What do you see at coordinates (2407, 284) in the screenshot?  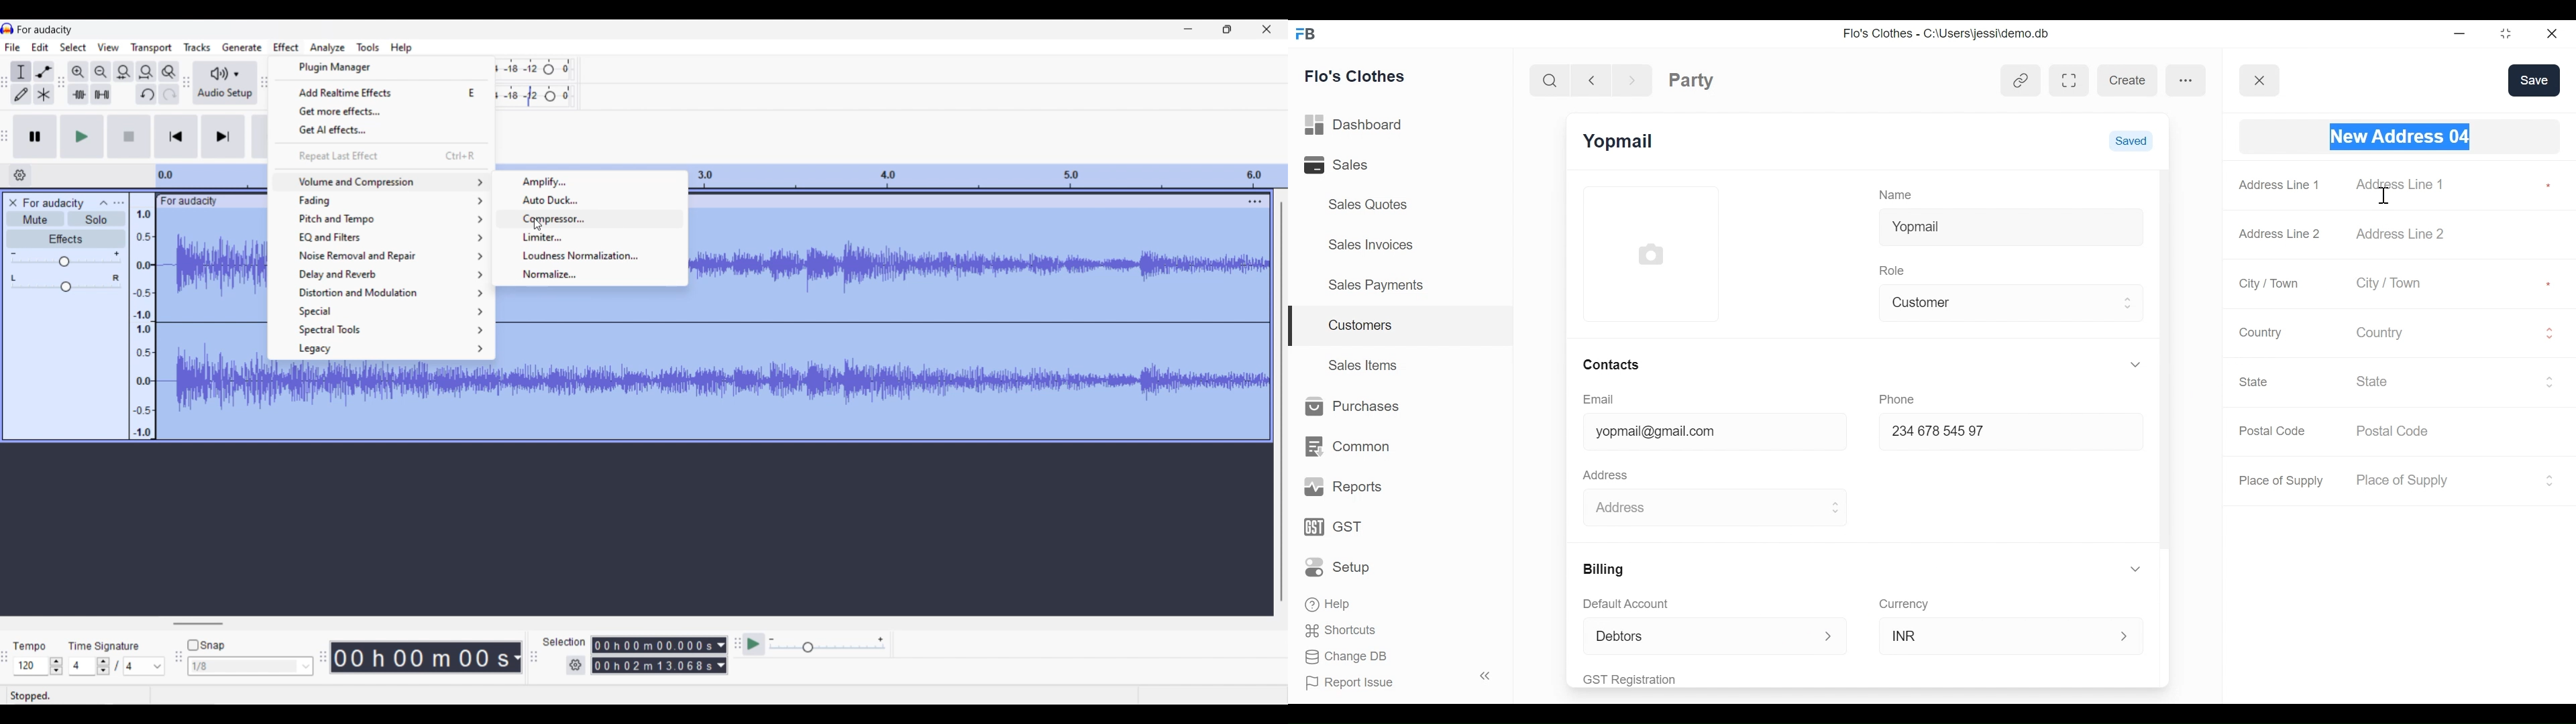 I see `City / Town` at bounding box center [2407, 284].